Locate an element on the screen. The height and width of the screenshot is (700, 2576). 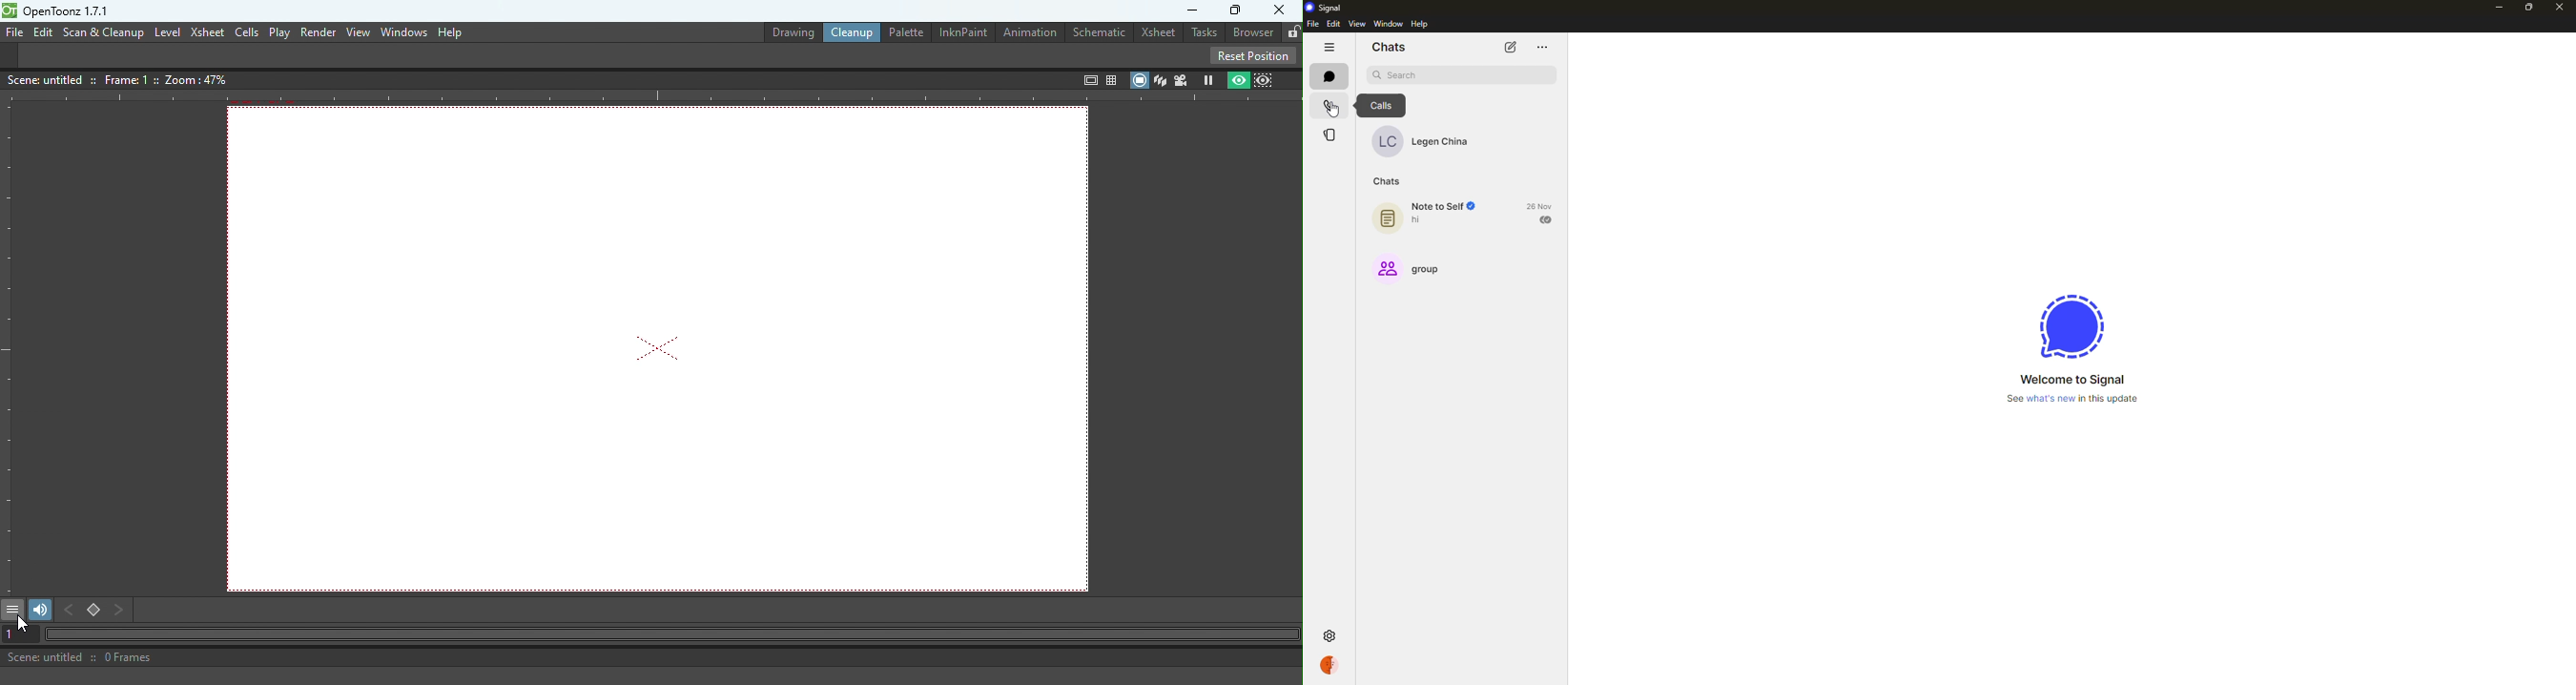
minimize is located at coordinates (2500, 9).